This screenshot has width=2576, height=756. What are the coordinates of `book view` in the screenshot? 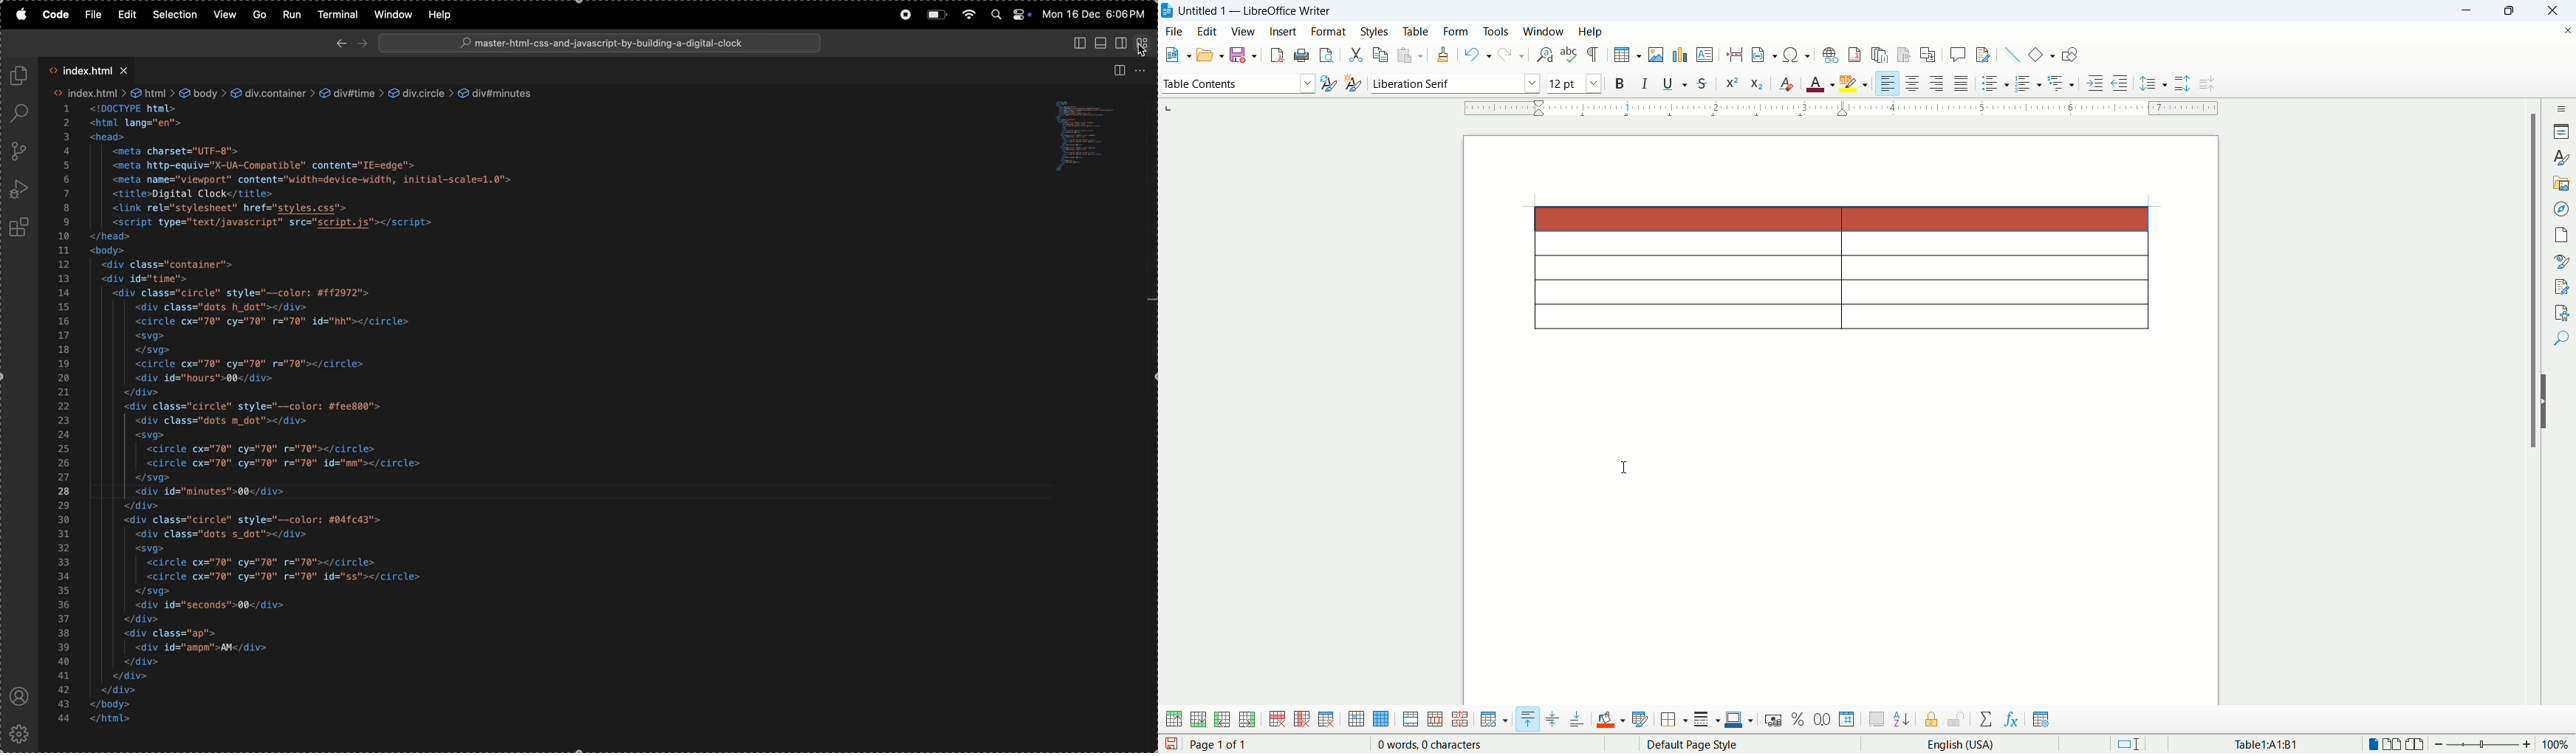 It's located at (2418, 744).